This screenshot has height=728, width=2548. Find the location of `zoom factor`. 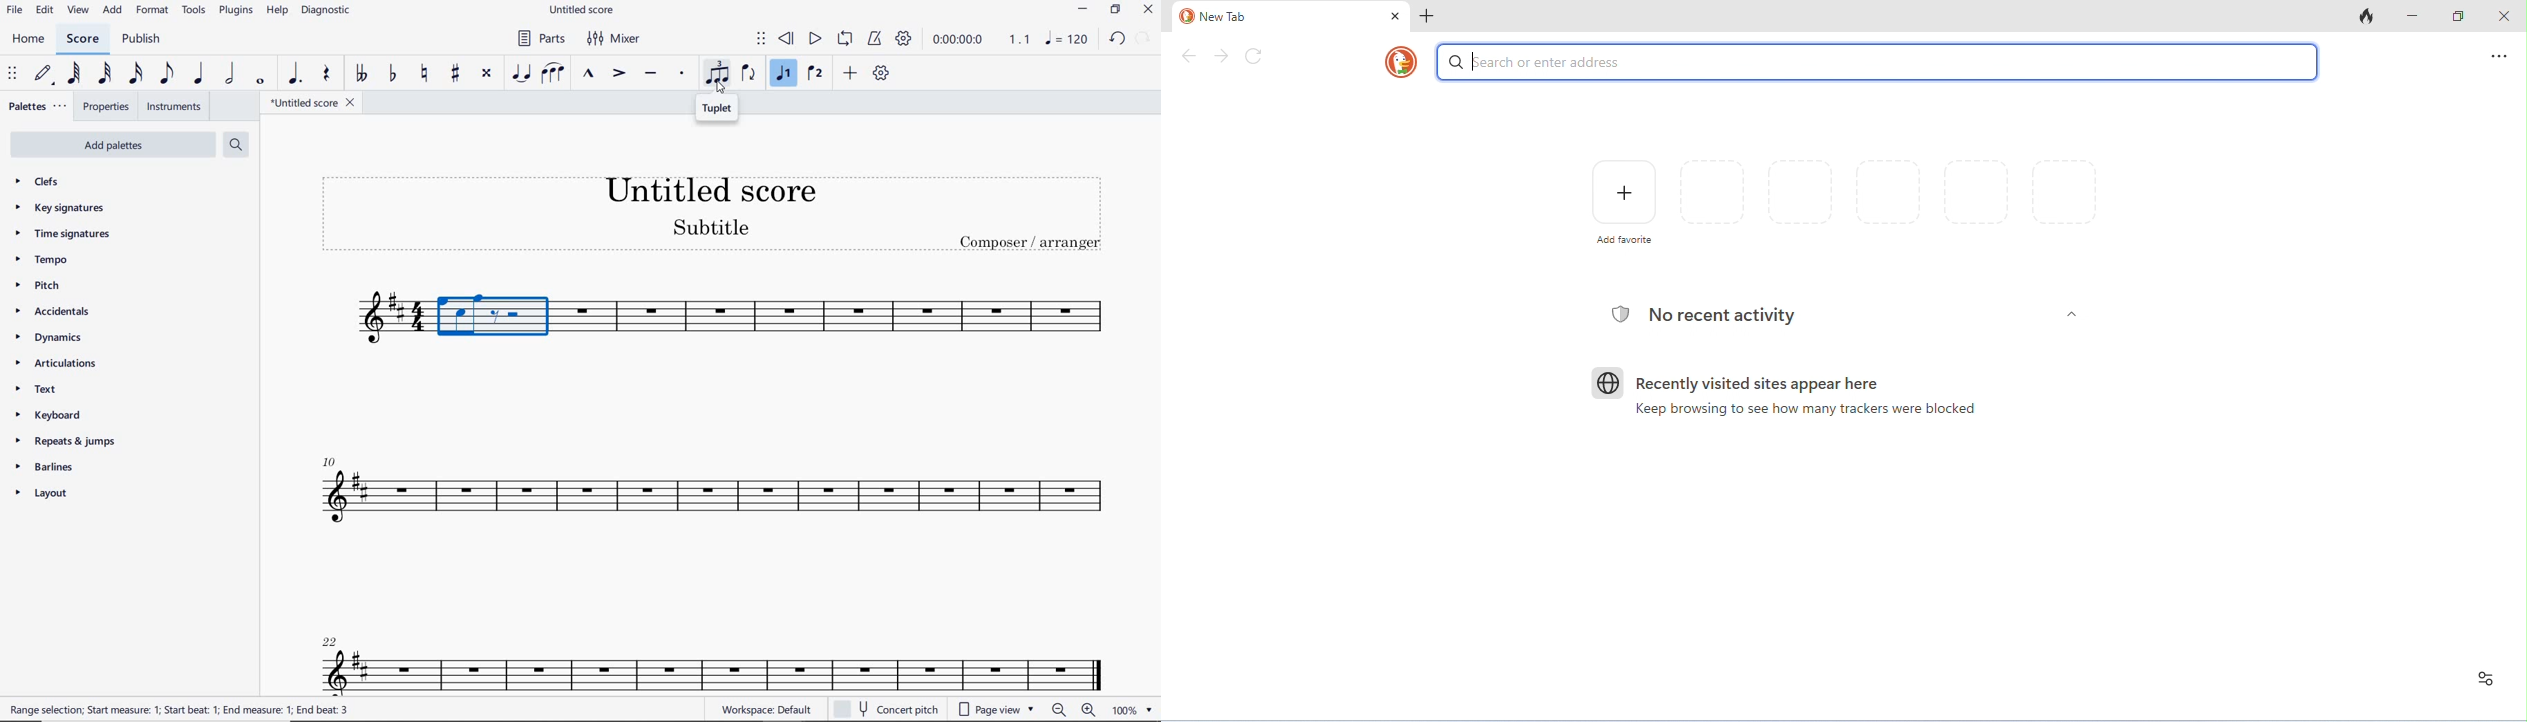

zoom factor is located at coordinates (1131, 709).